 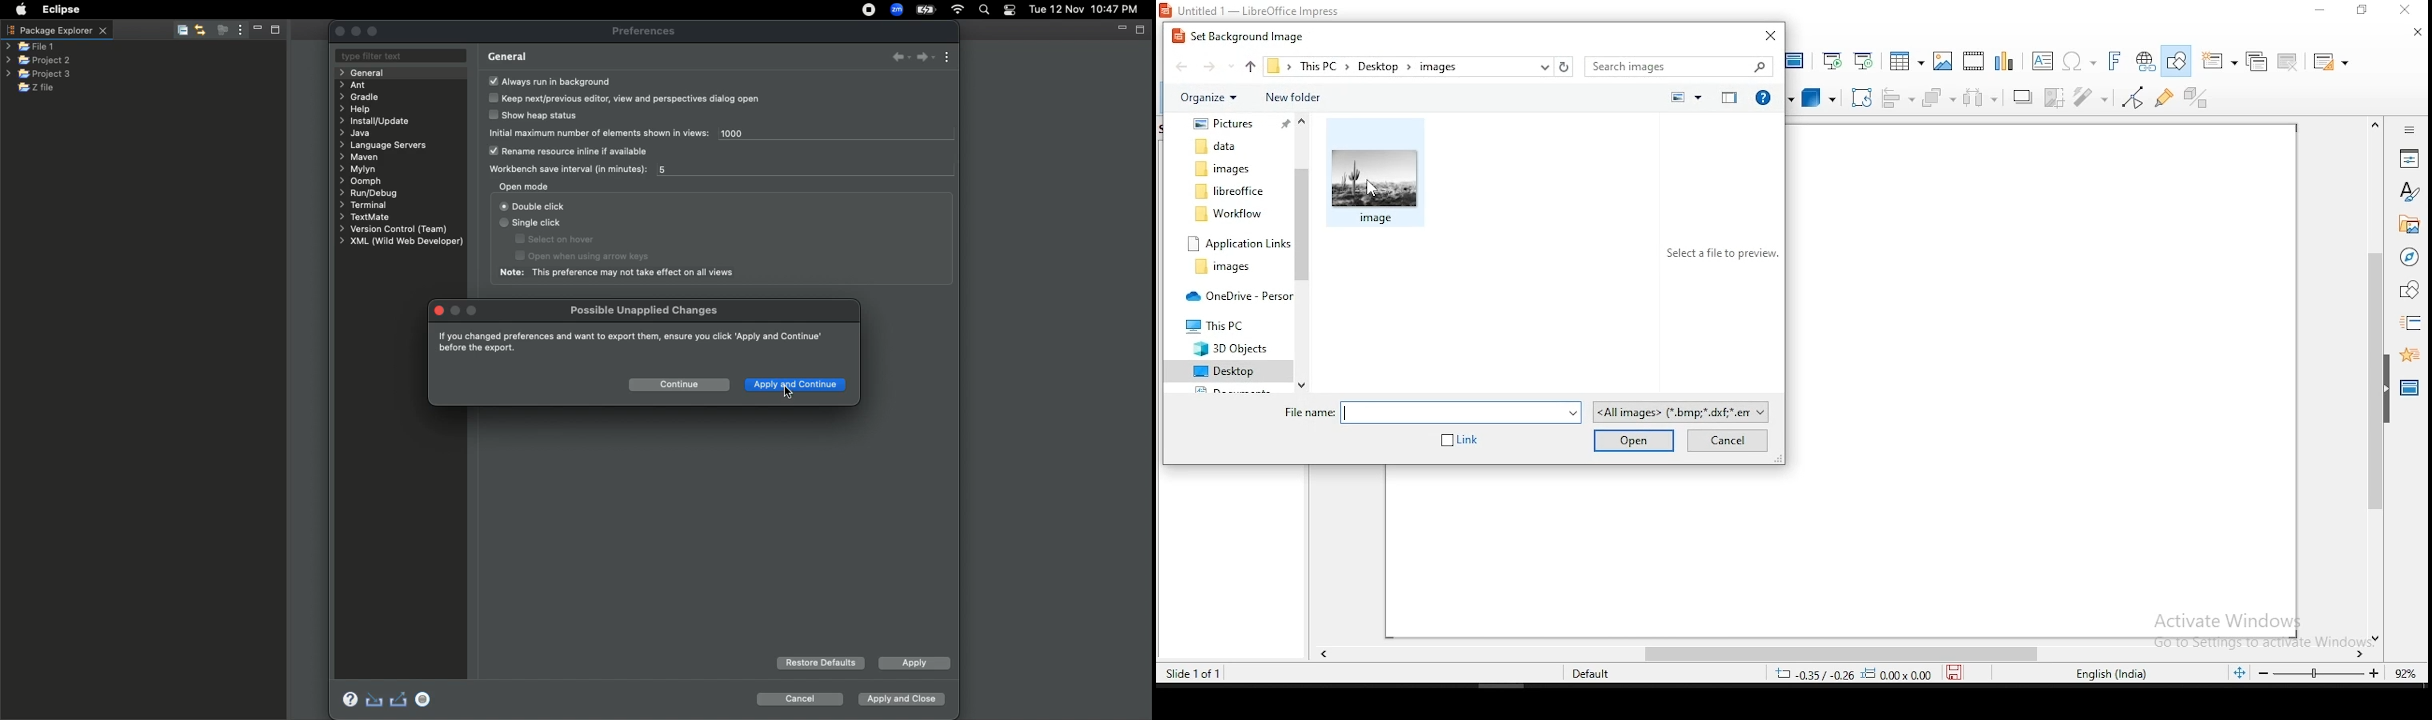 I want to click on Folders, so click(x=1229, y=181).